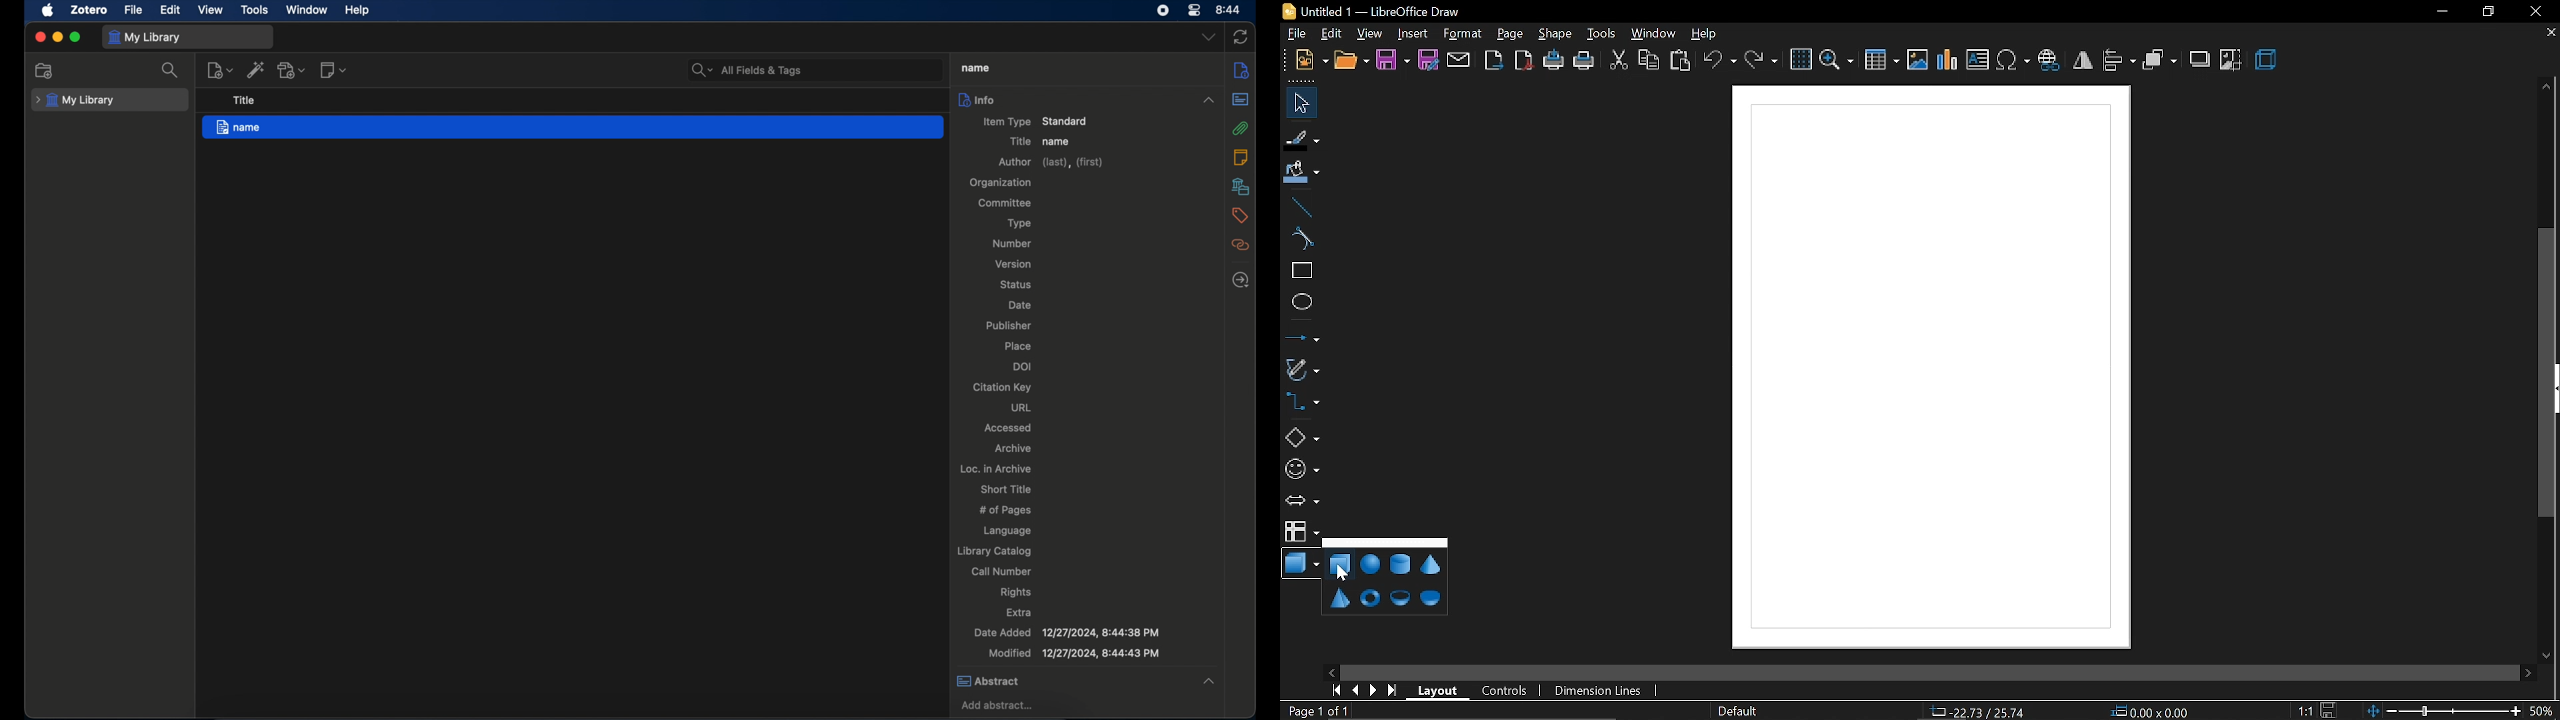 The image size is (2576, 728). Describe the element at coordinates (1008, 203) in the screenshot. I see `committee` at that location.